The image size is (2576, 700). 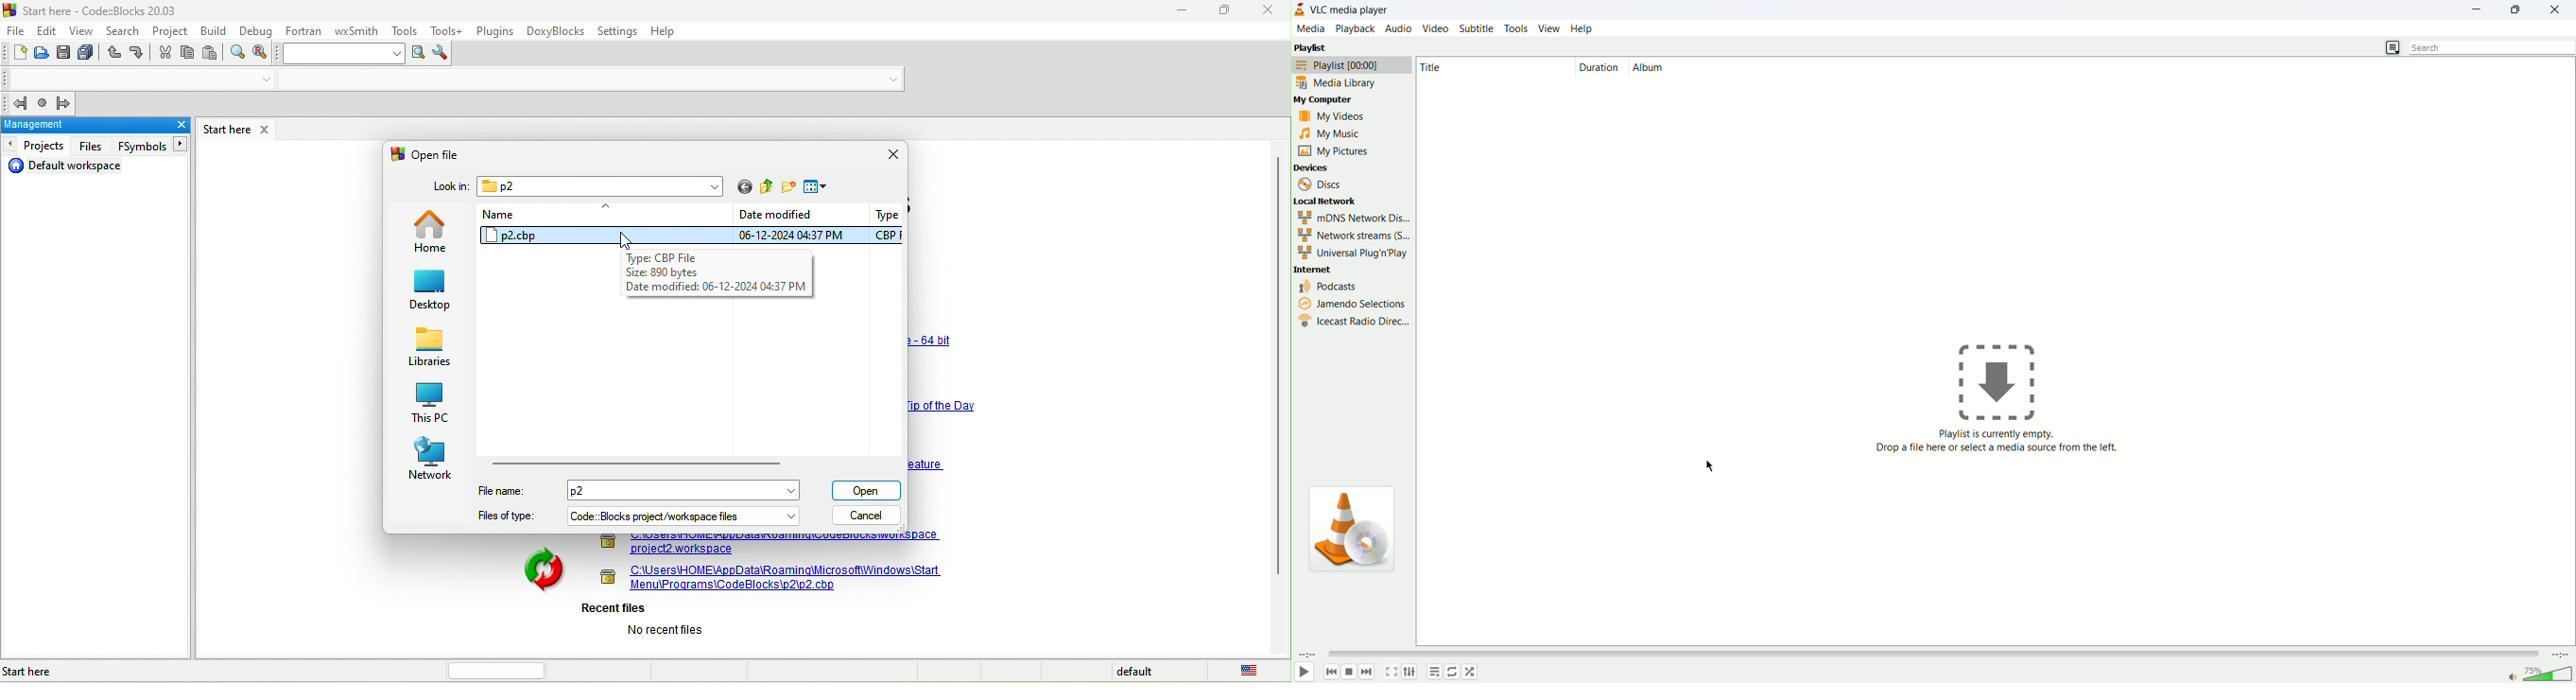 I want to click on play, so click(x=1305, y=671).